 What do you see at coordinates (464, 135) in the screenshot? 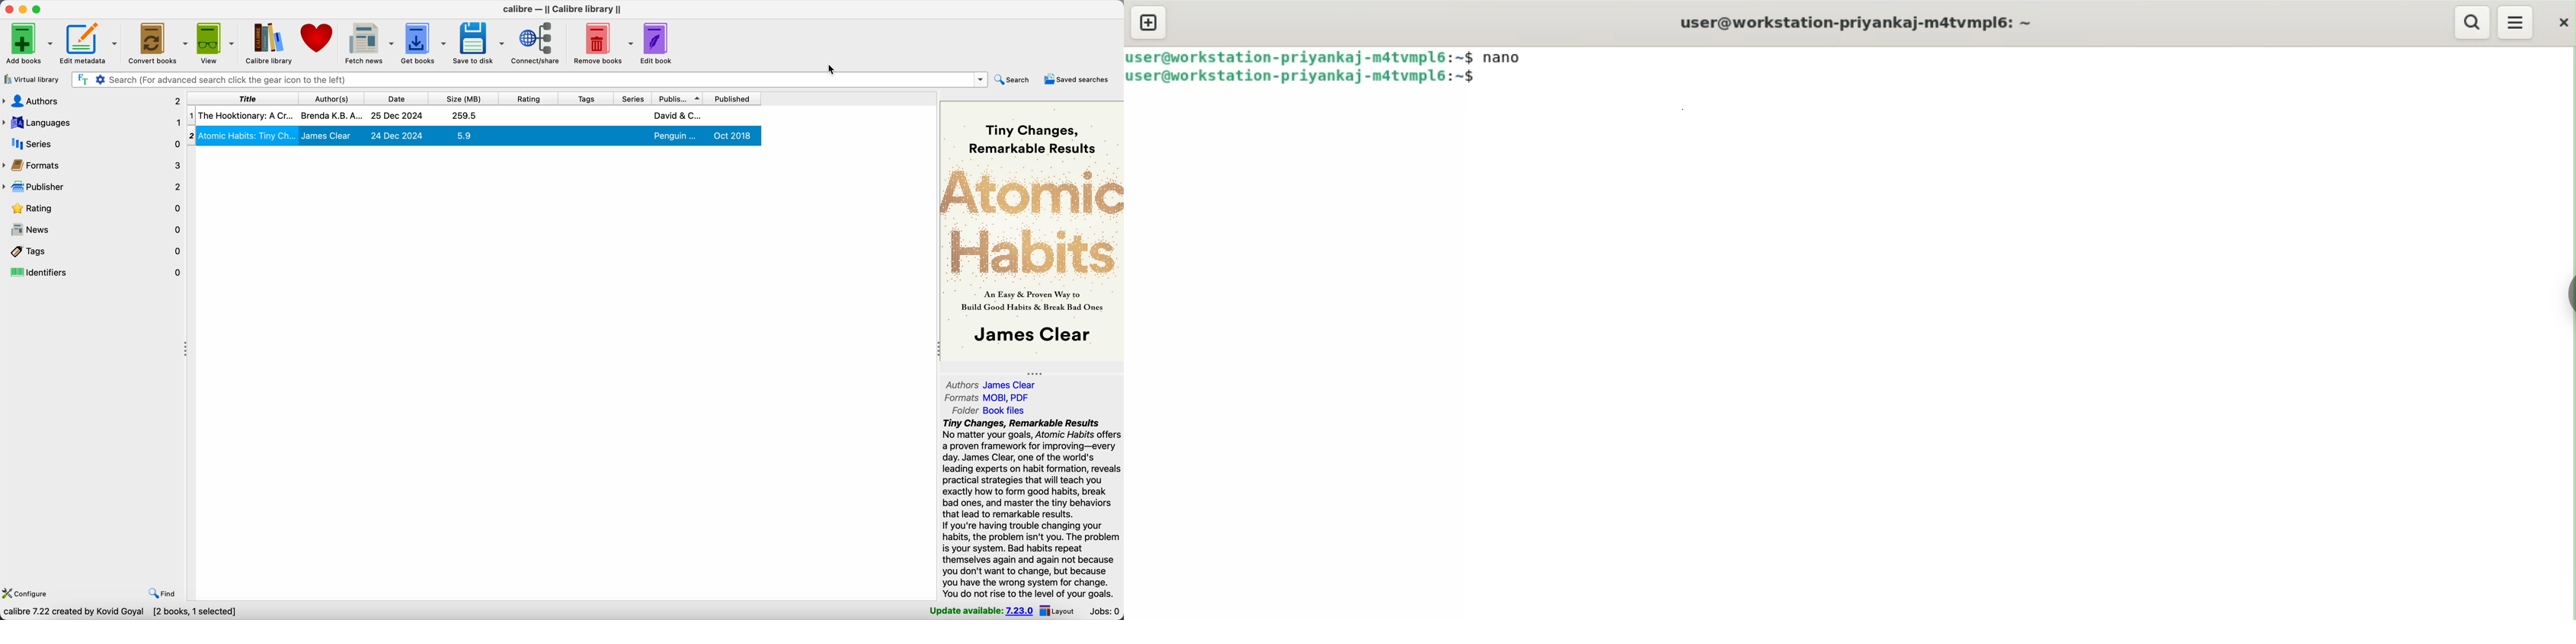
I see `5.9` at bounding box center [464, 135].